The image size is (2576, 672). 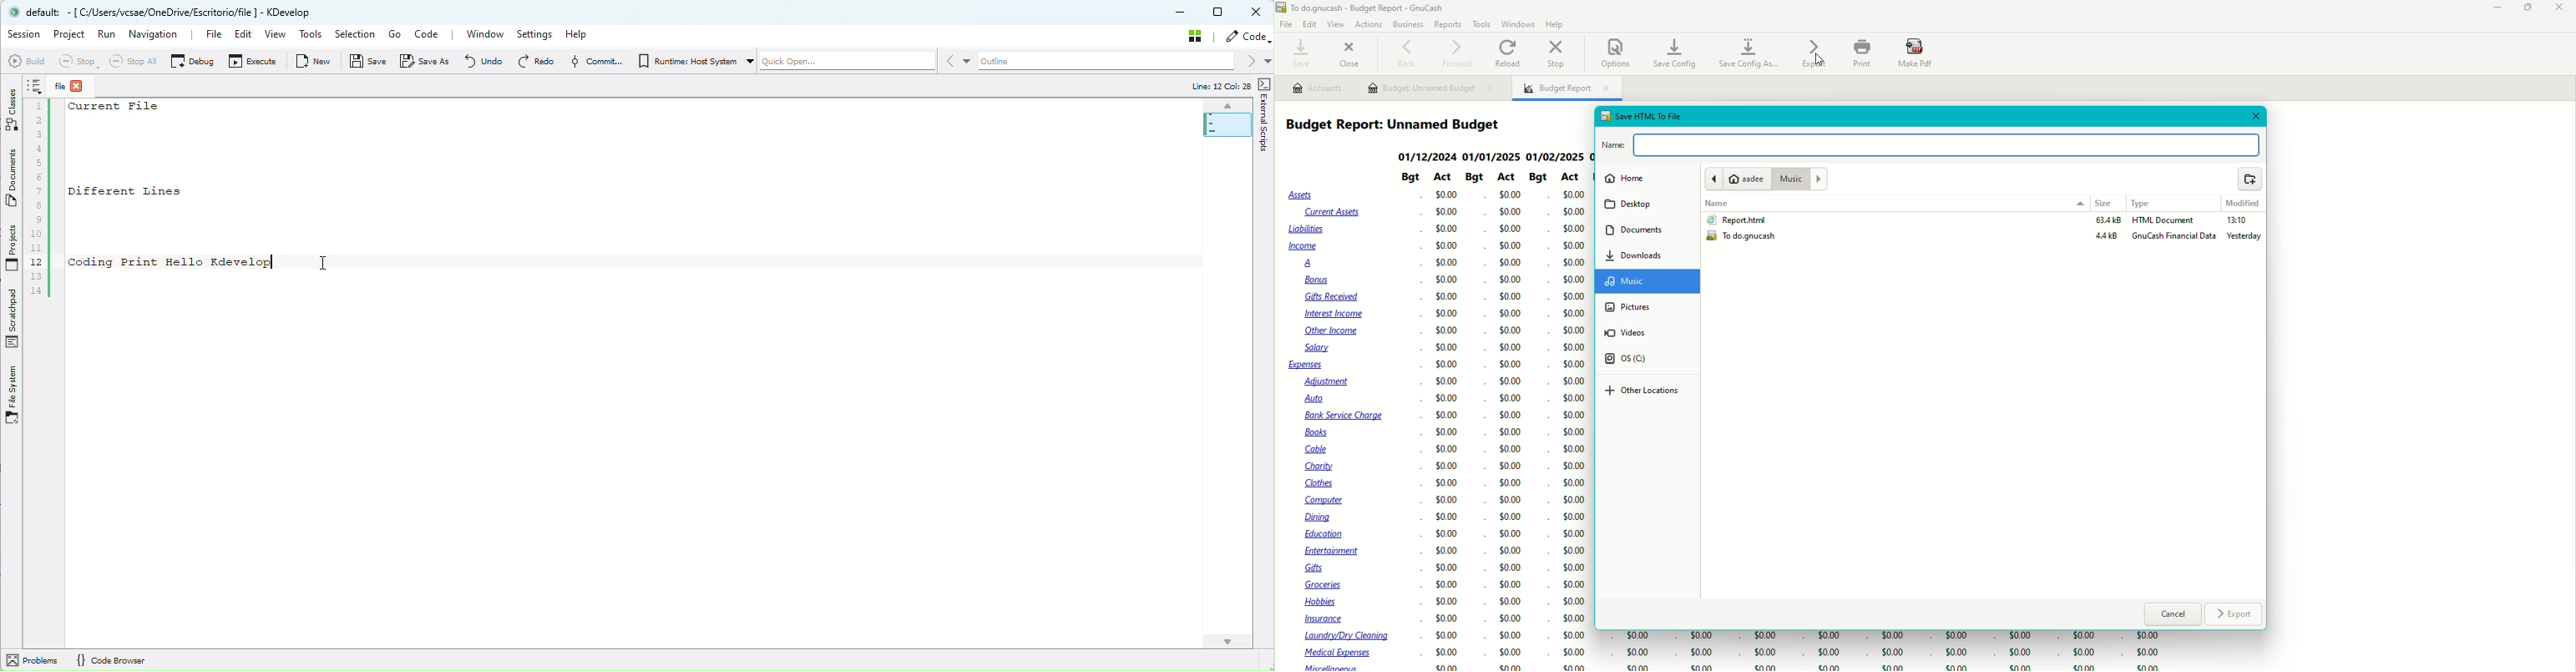 What do you see at coordinates (1615, 52) in the screenshot?
I see `Options` at bounding box center [1615, 52].